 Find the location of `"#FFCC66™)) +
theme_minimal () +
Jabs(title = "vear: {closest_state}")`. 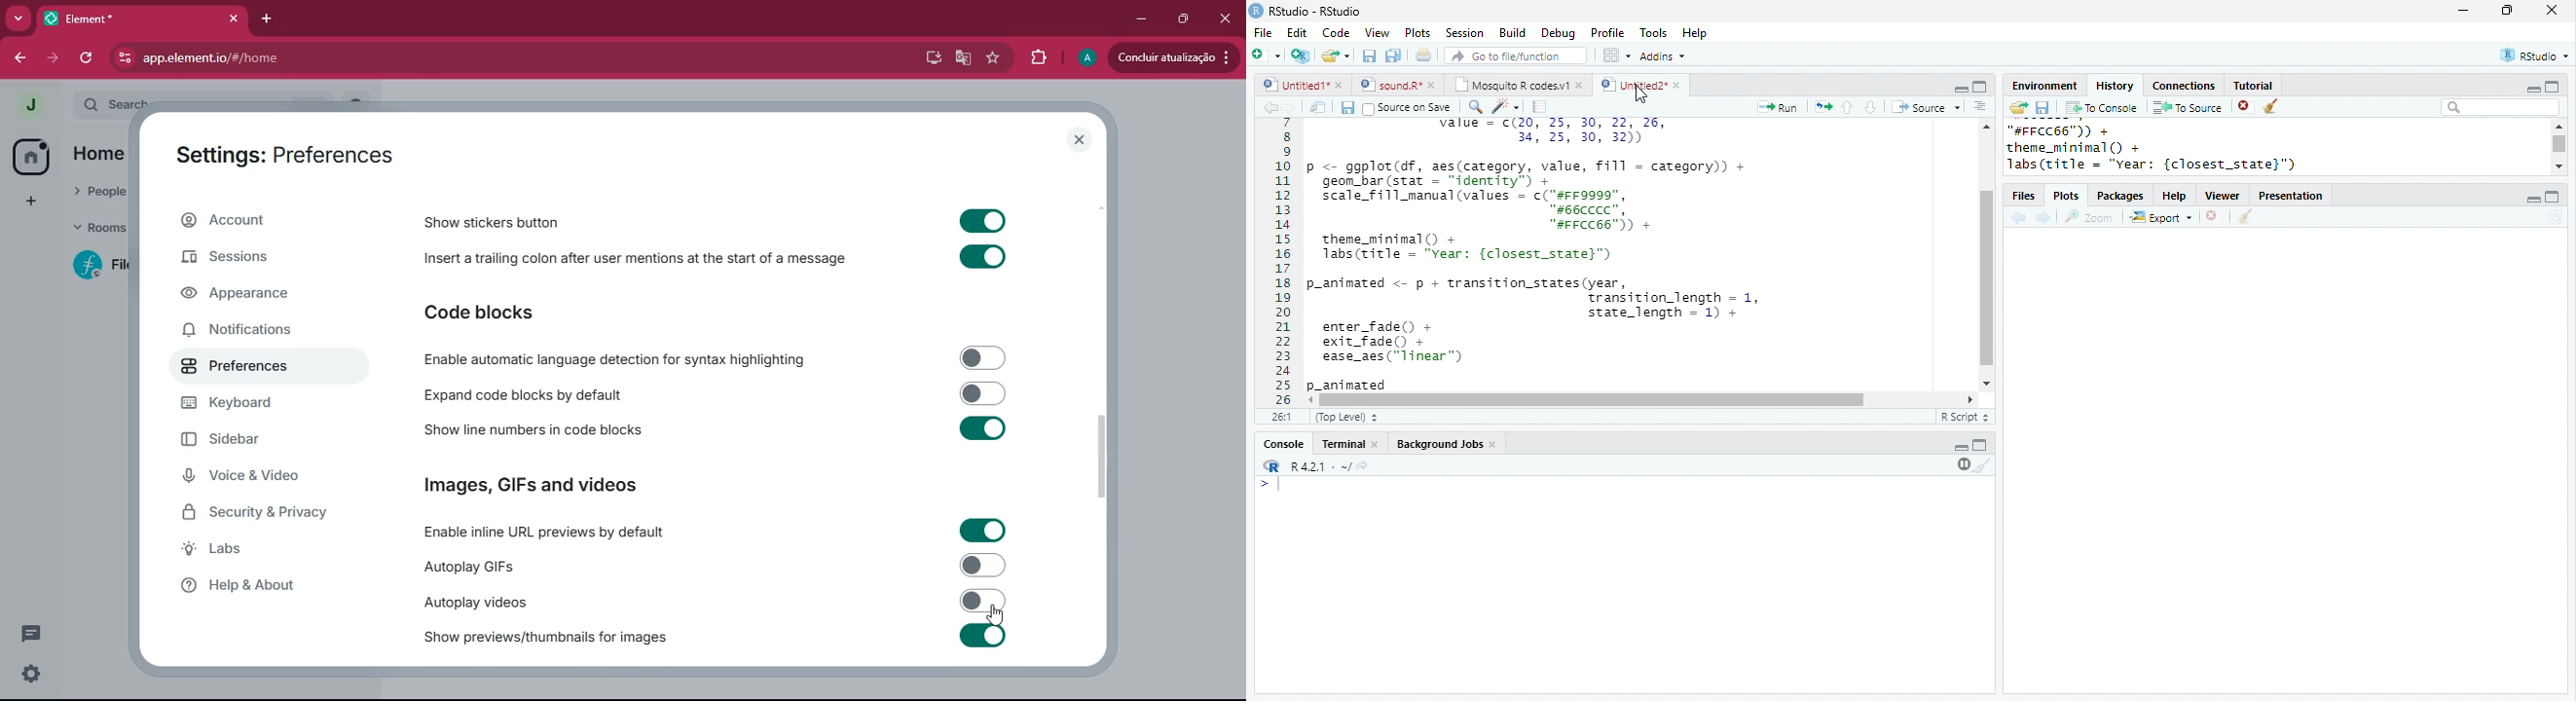

"#FFCC66™)) +
theme_minimal () +
Jabs(title = "vear: {closest_state}") is located at coordinates (2169, 148).